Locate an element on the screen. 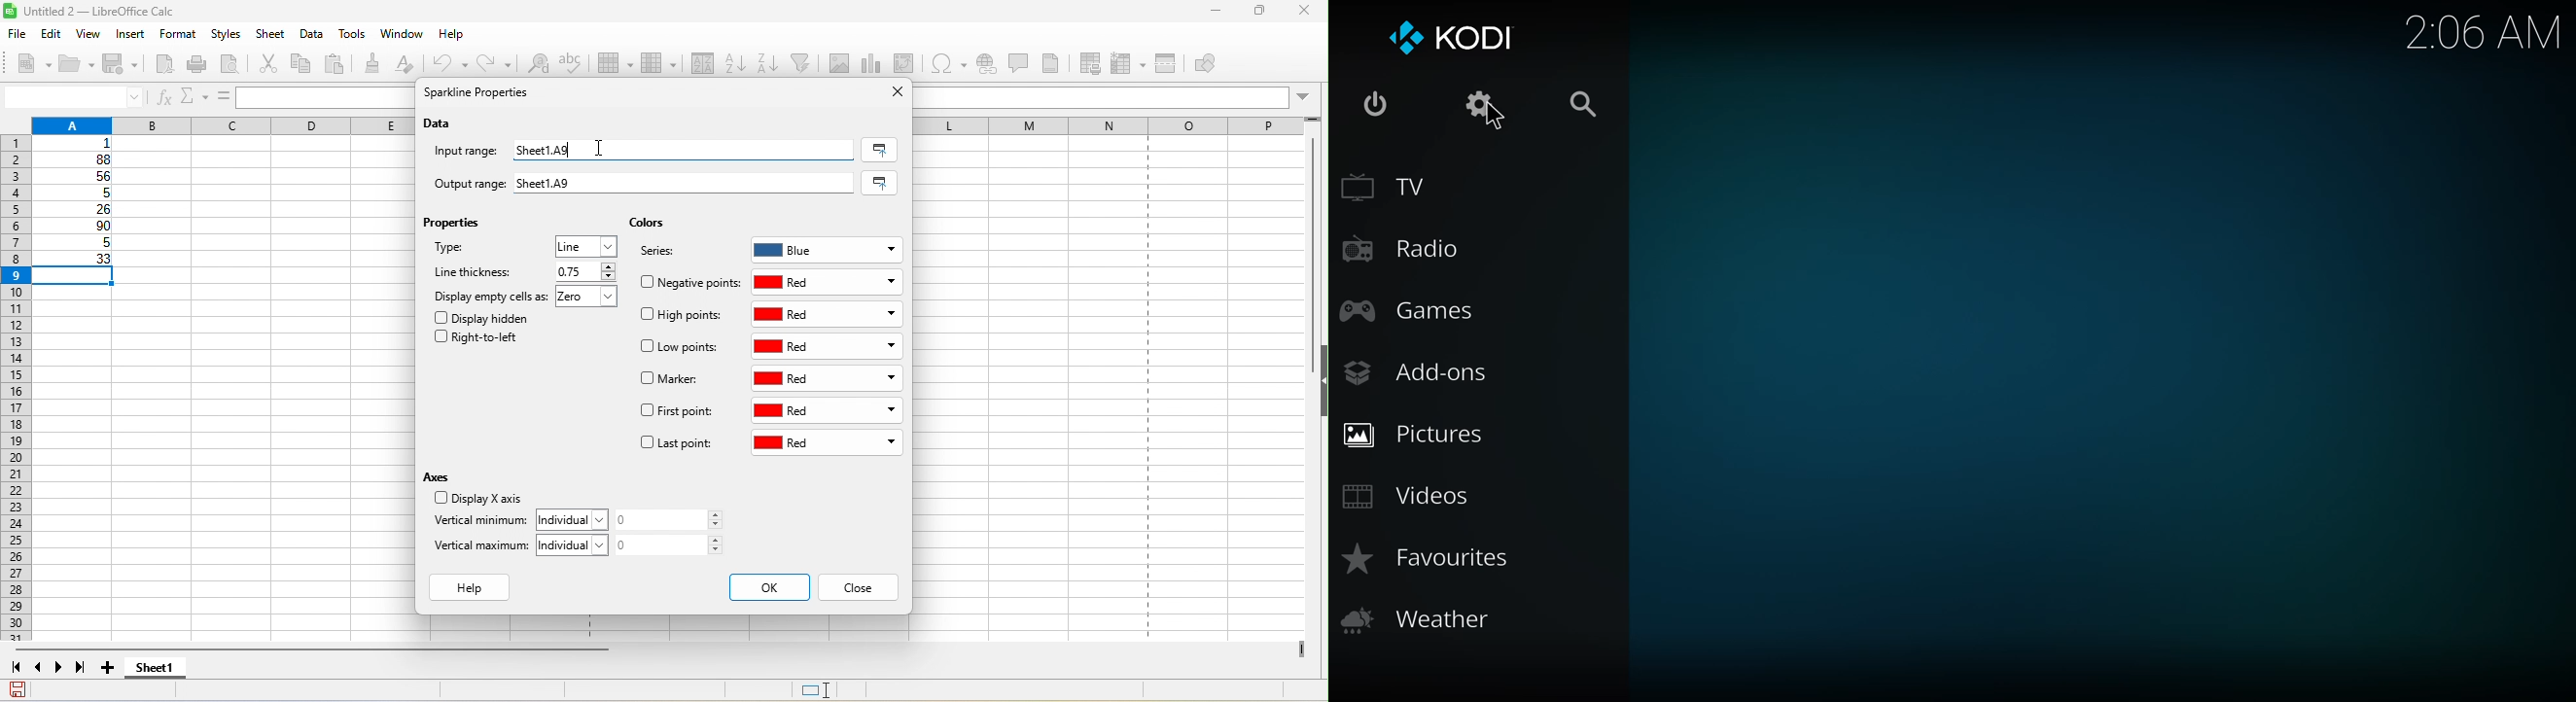 The width and height of the screenshot is (2576, 728). sort ascending is located at coordinates (738, 61).